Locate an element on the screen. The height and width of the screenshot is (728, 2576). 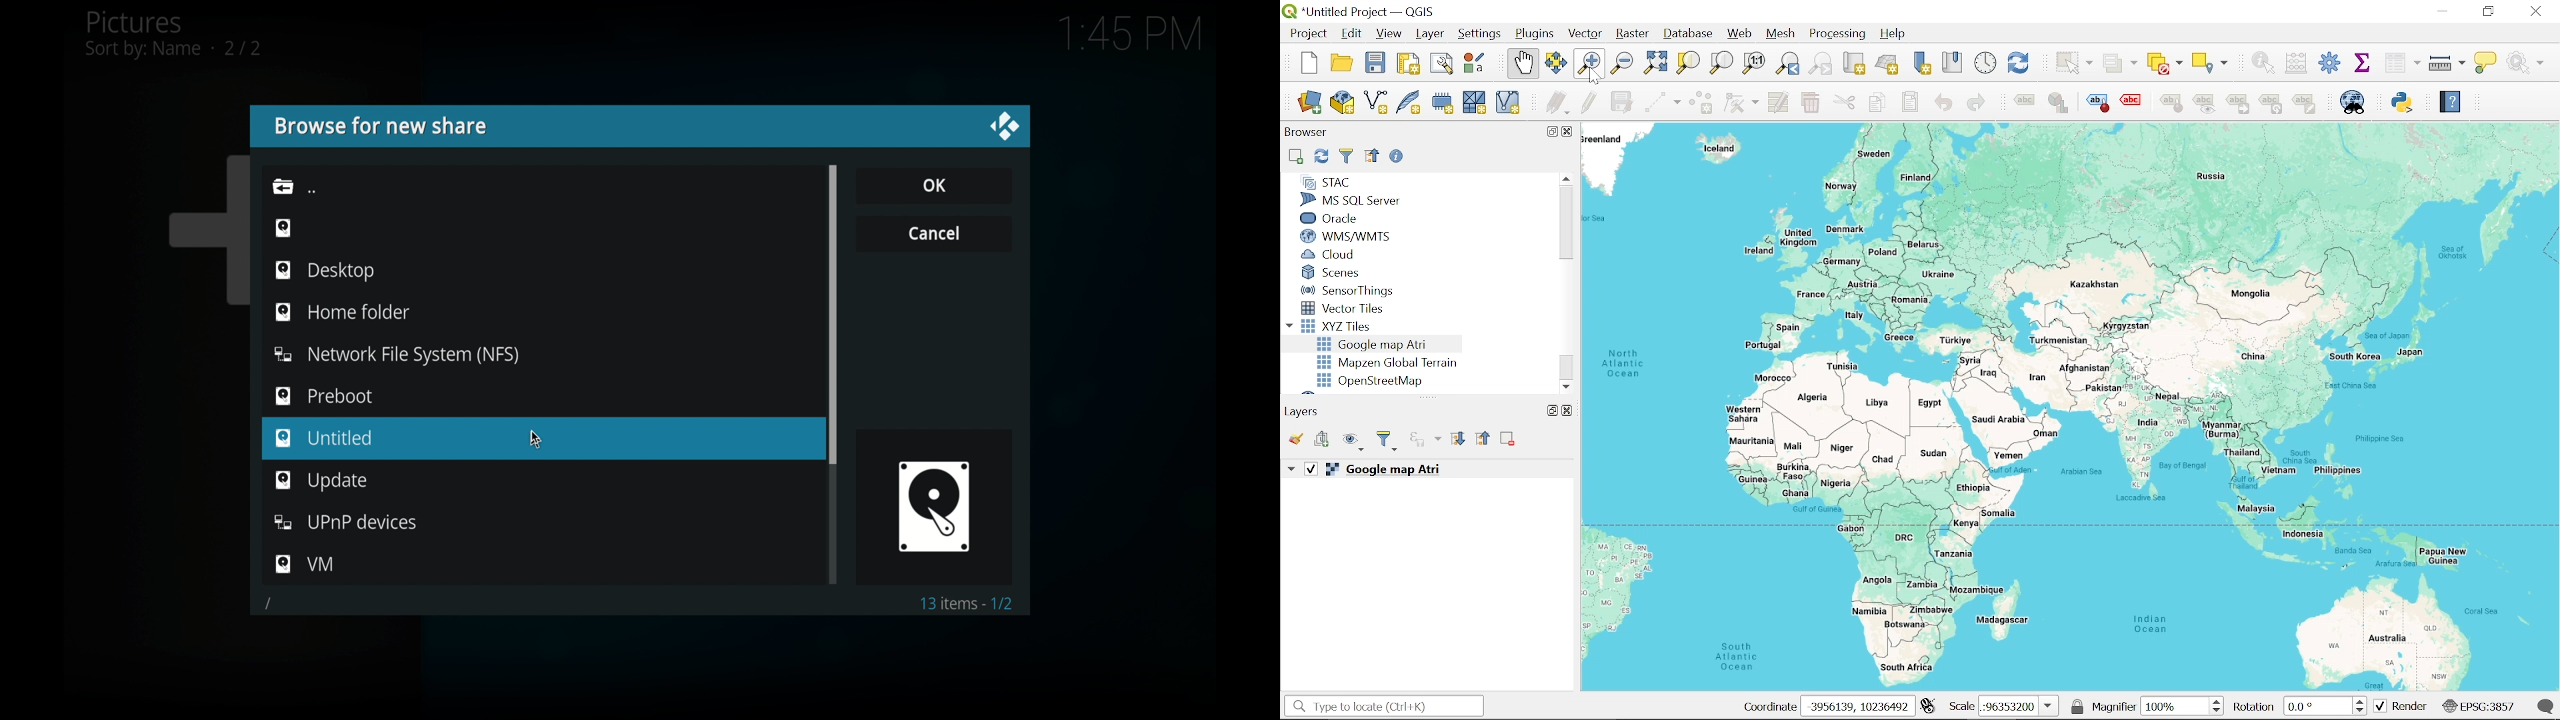
cursor is located at coordinates (539, 441).